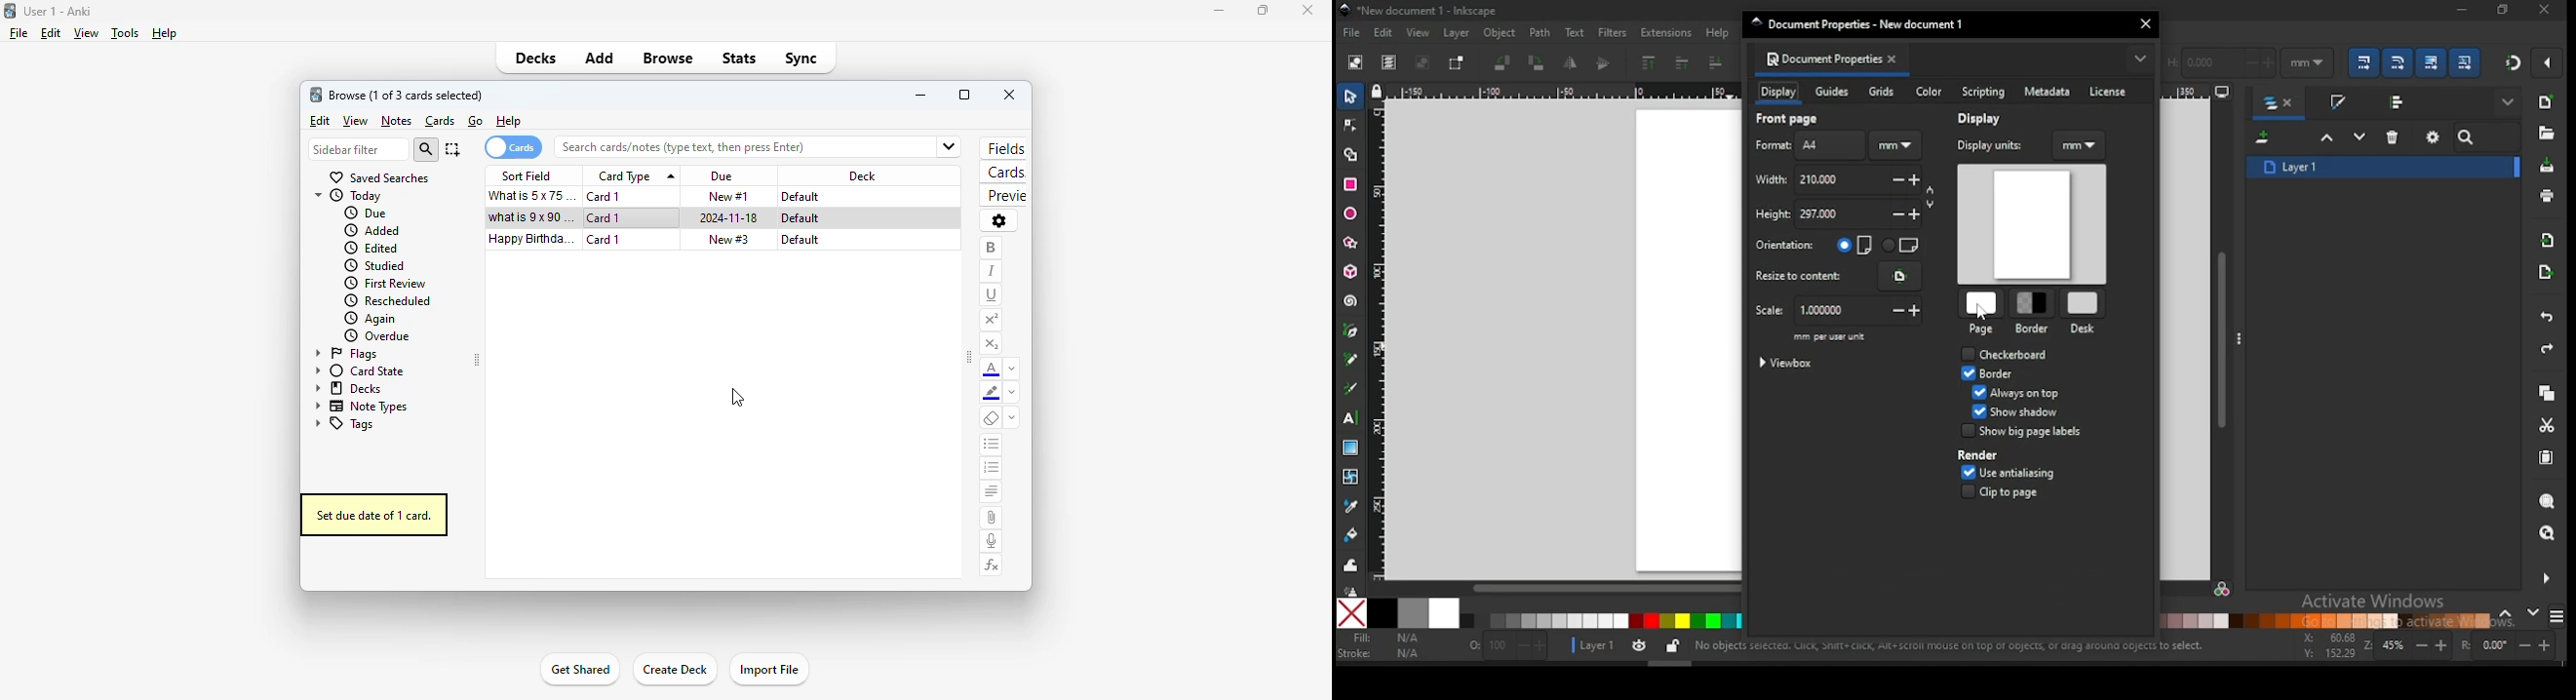 This screenshot has width=2576, height=700. I want to click on print, so click(2547, 196).